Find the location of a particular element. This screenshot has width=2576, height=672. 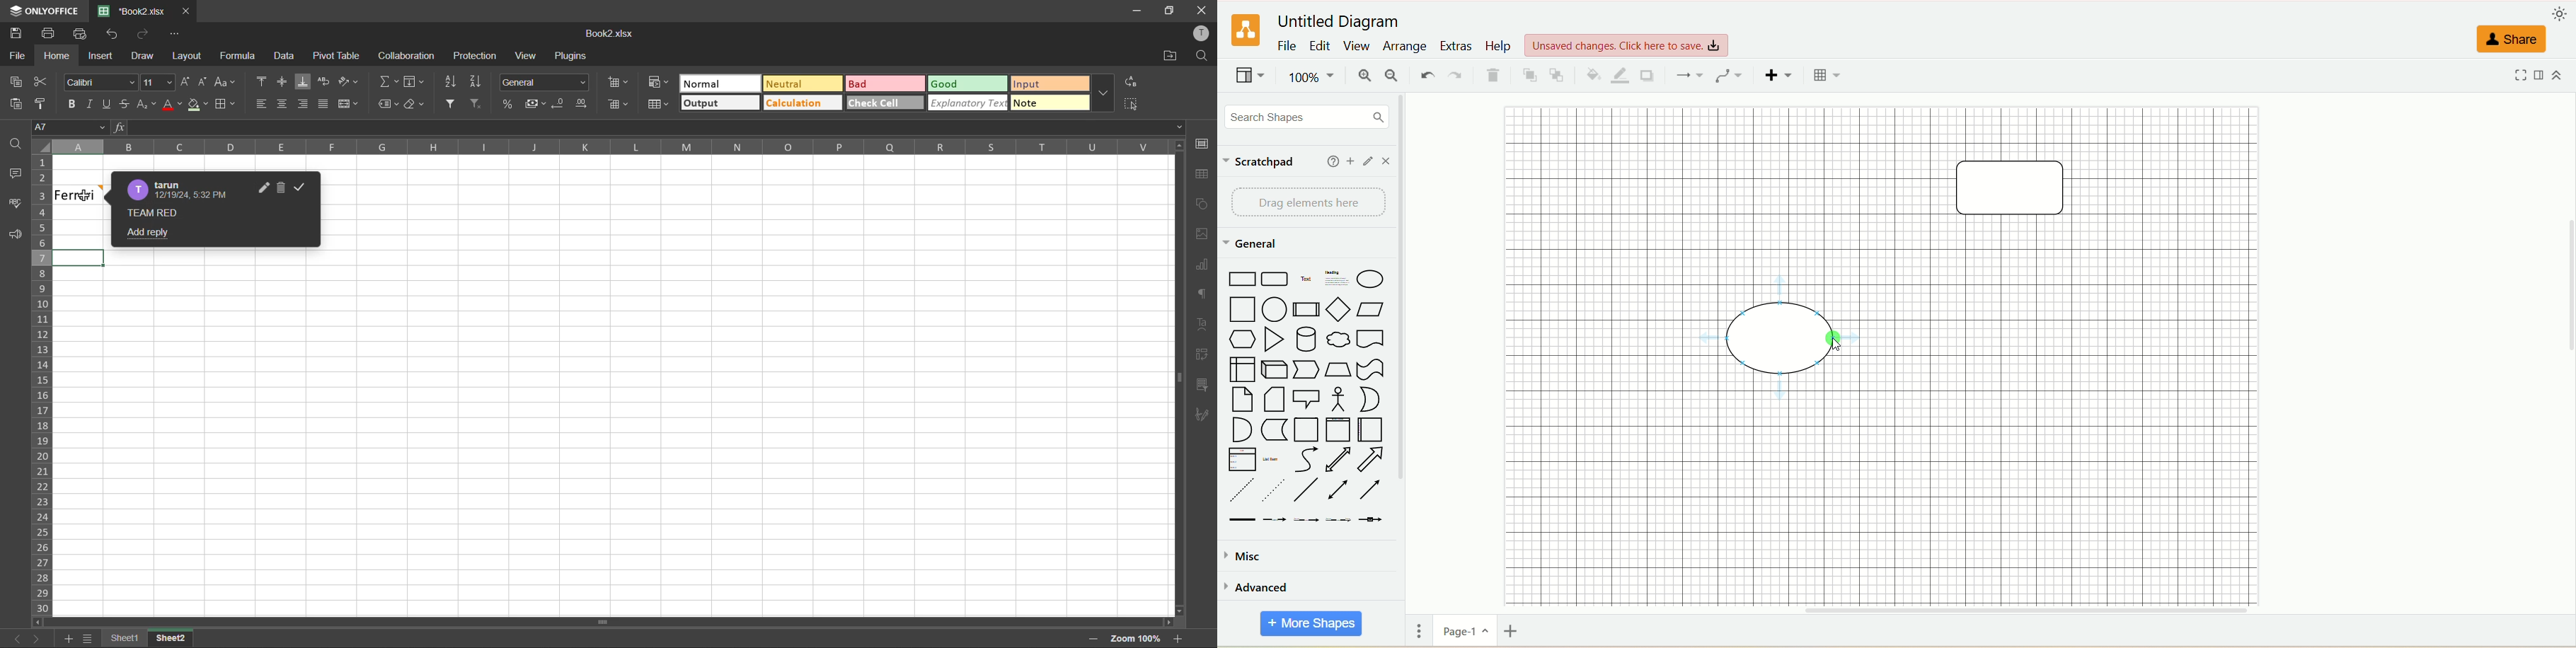

zoom factor is located at coordinates (1310, 79).